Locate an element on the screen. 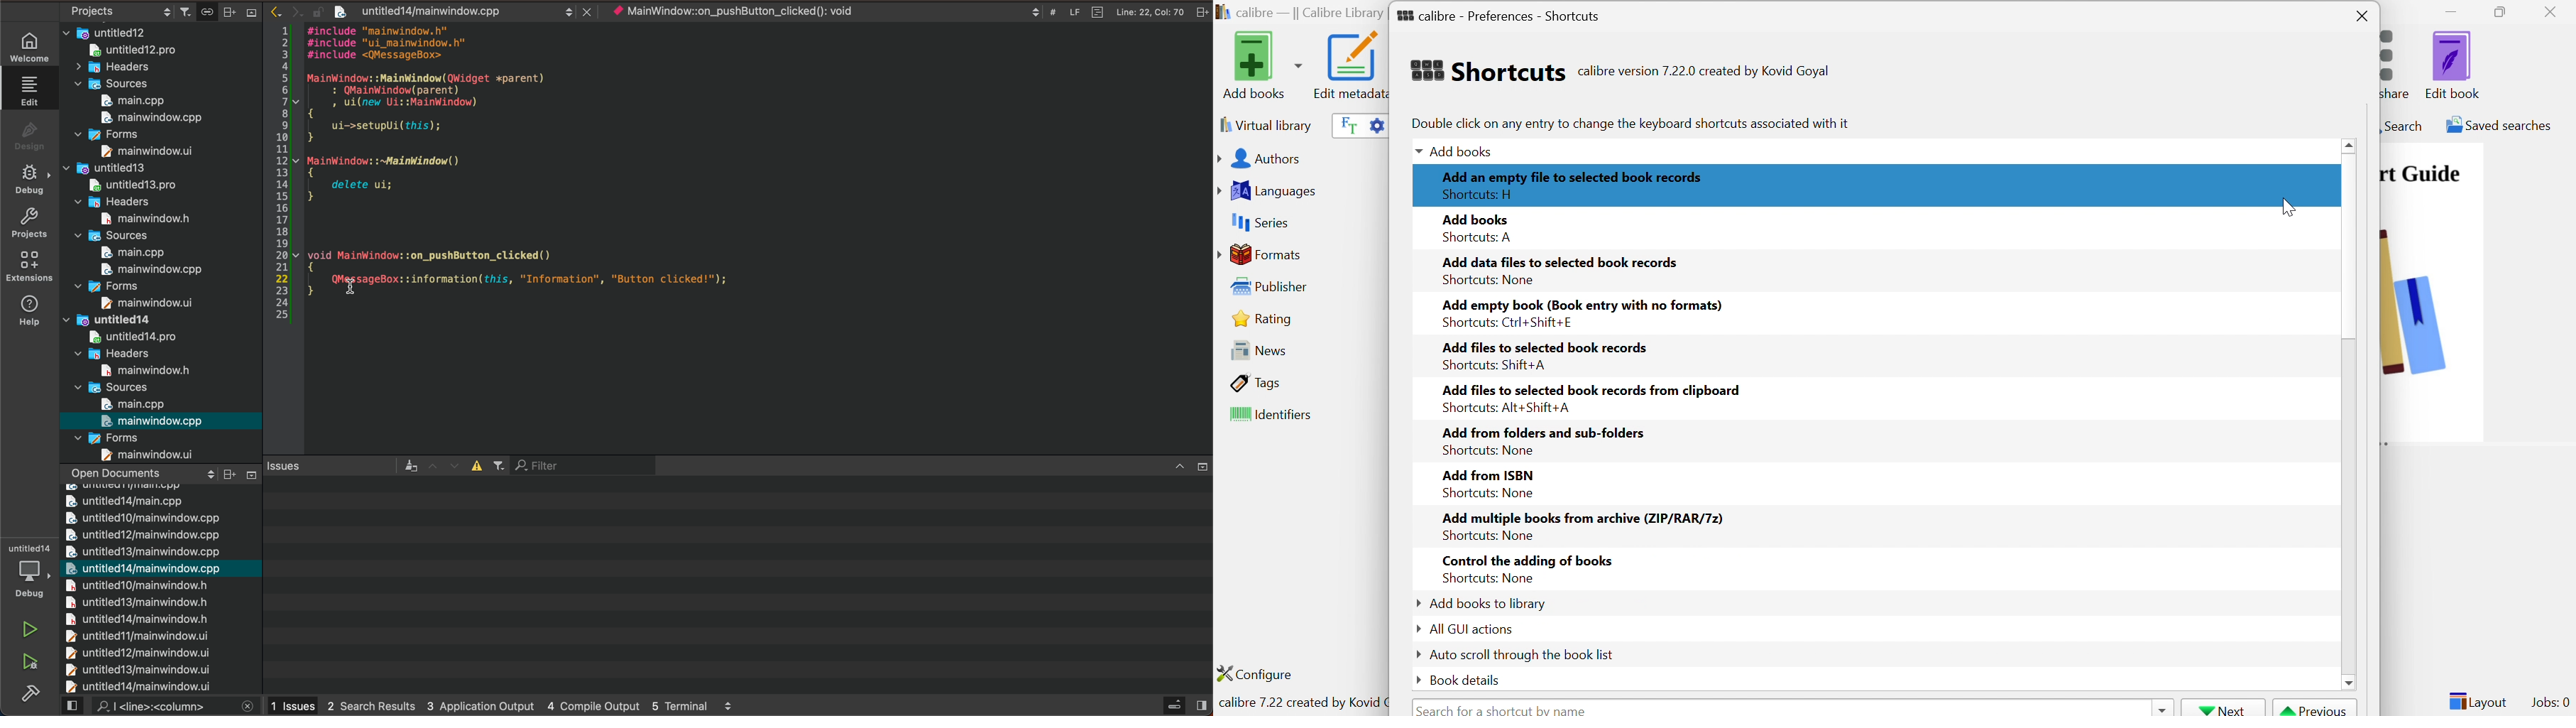 This screenshot has width=2576, height=728. Authors is located at coordinates (1262, 160).